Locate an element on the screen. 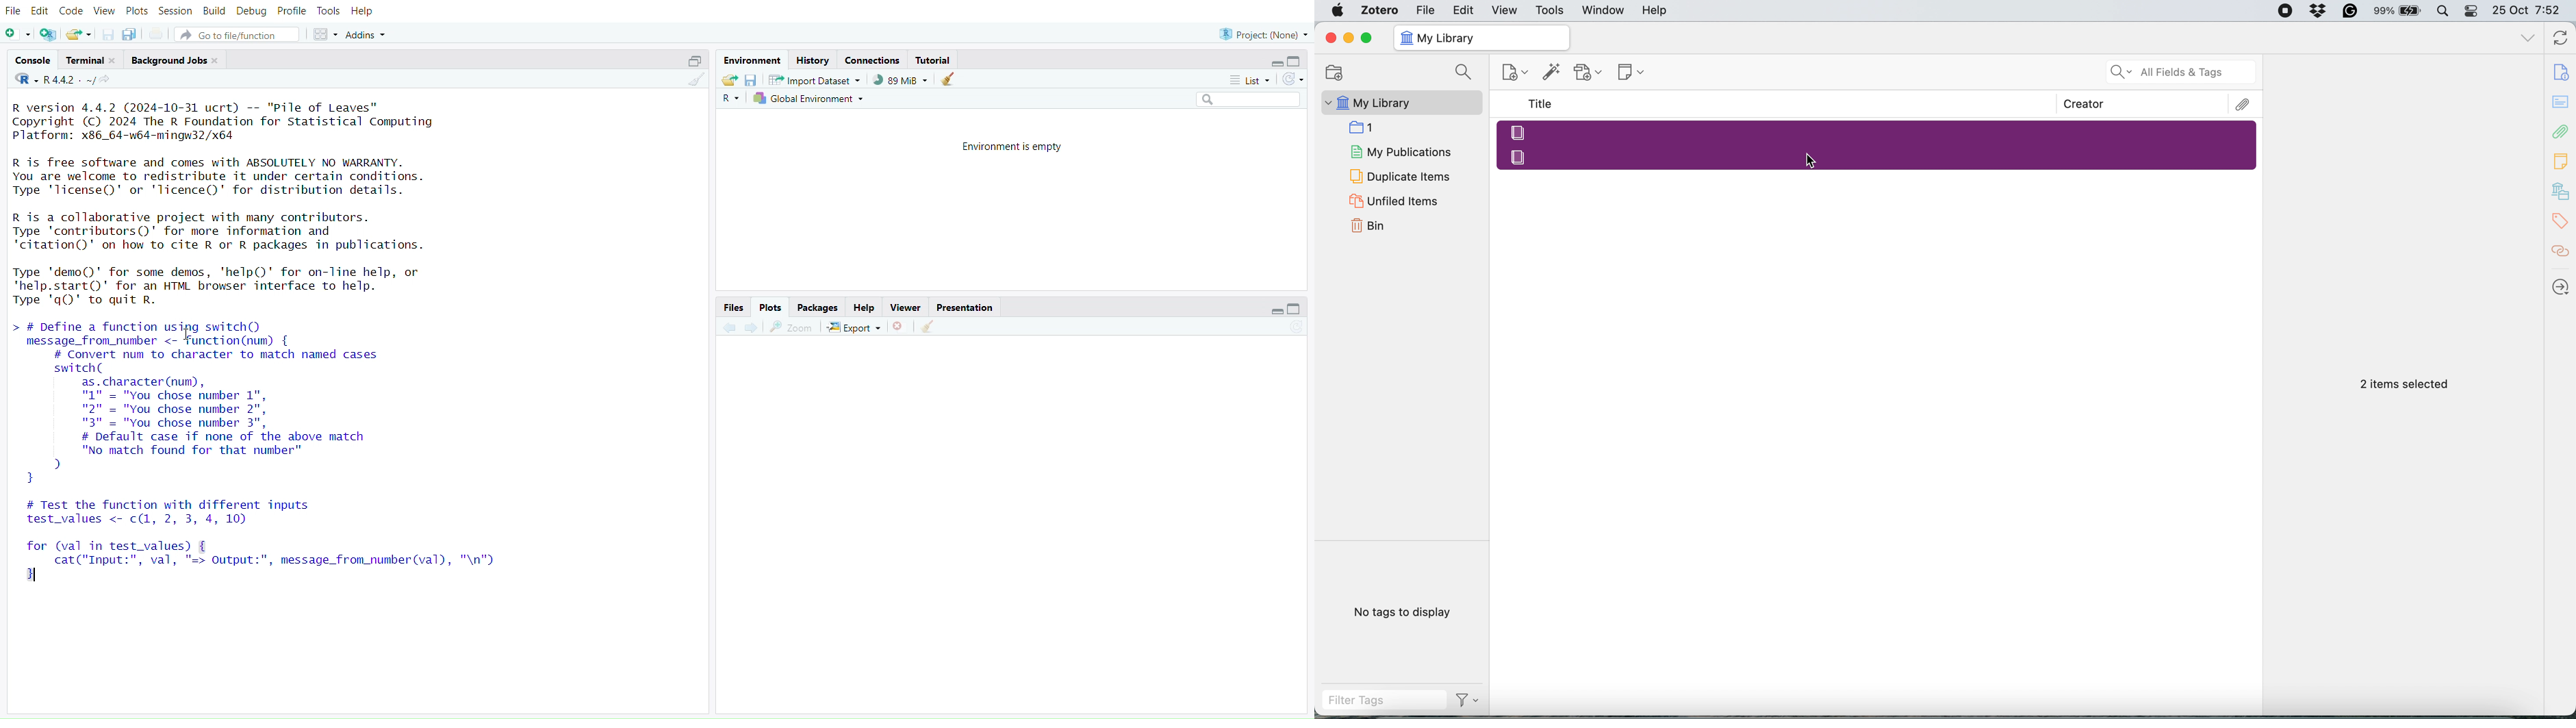 The image size is (2576, 728). Current console (Ctrl + L) is located at coordinates (951, 81).